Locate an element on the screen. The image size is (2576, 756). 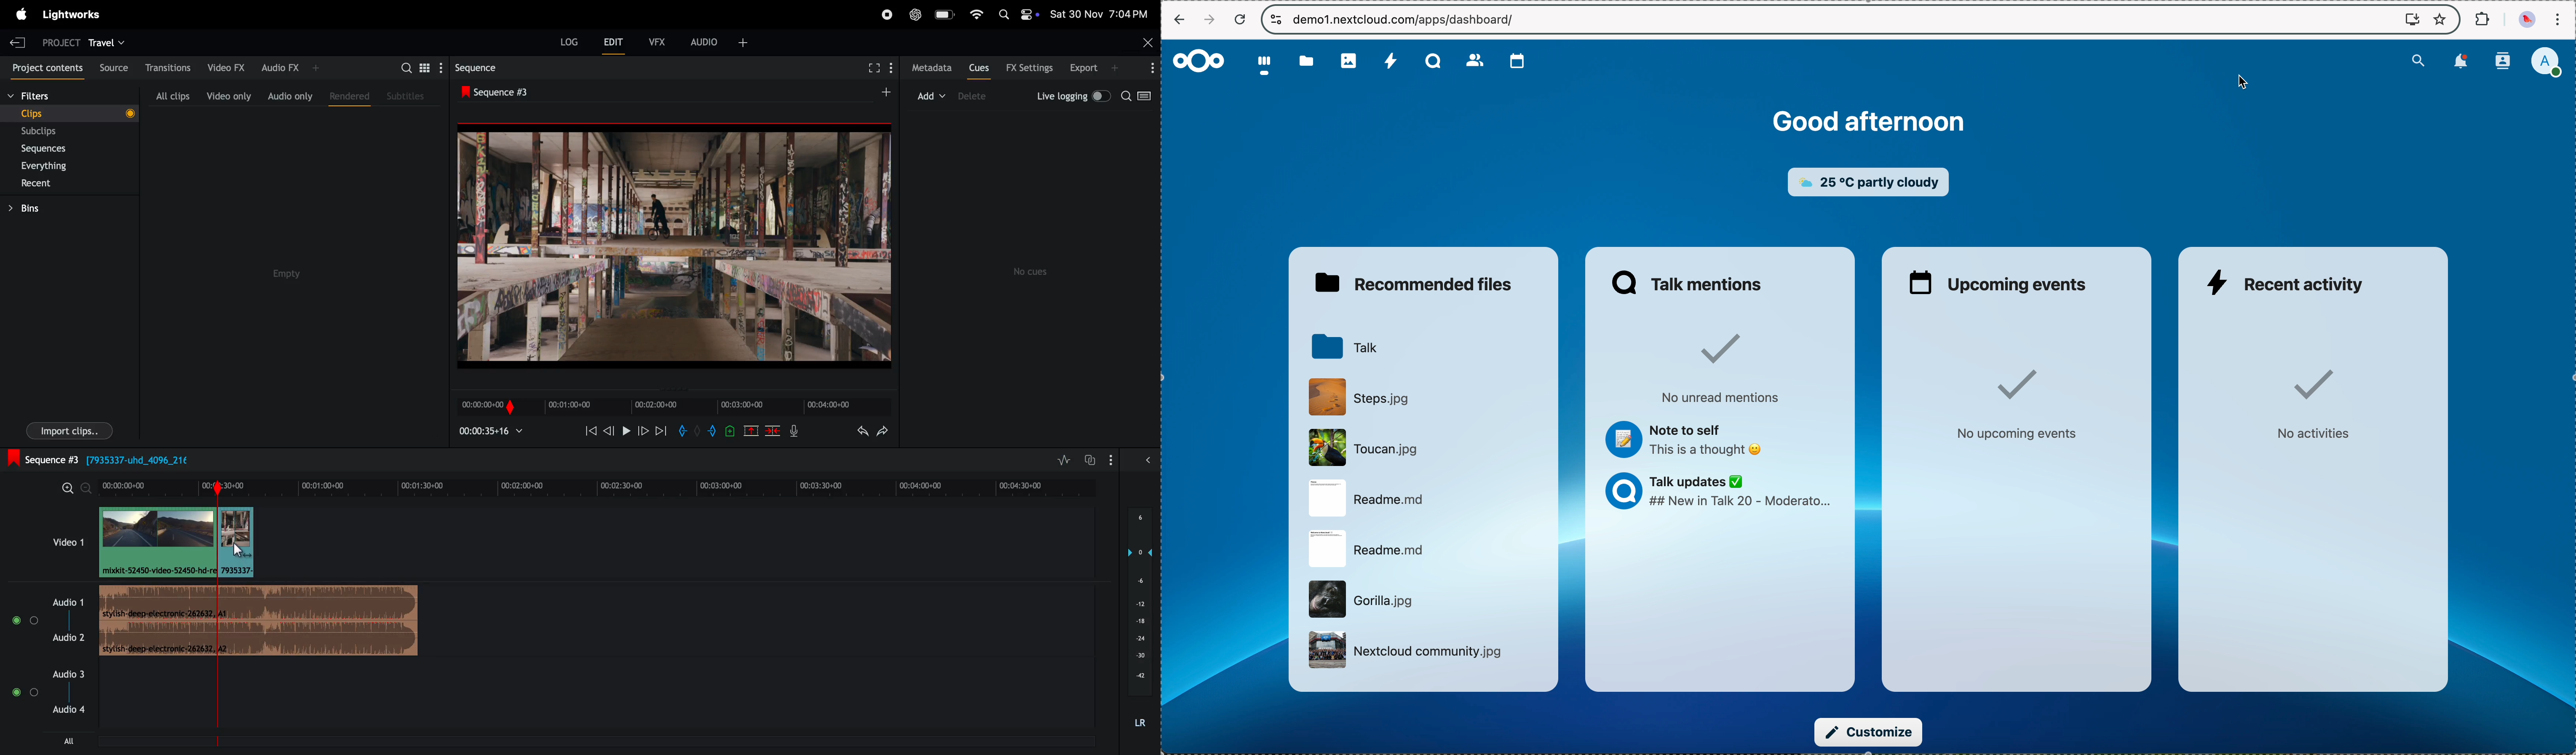
contacts is located at coordinates (2504, 62).